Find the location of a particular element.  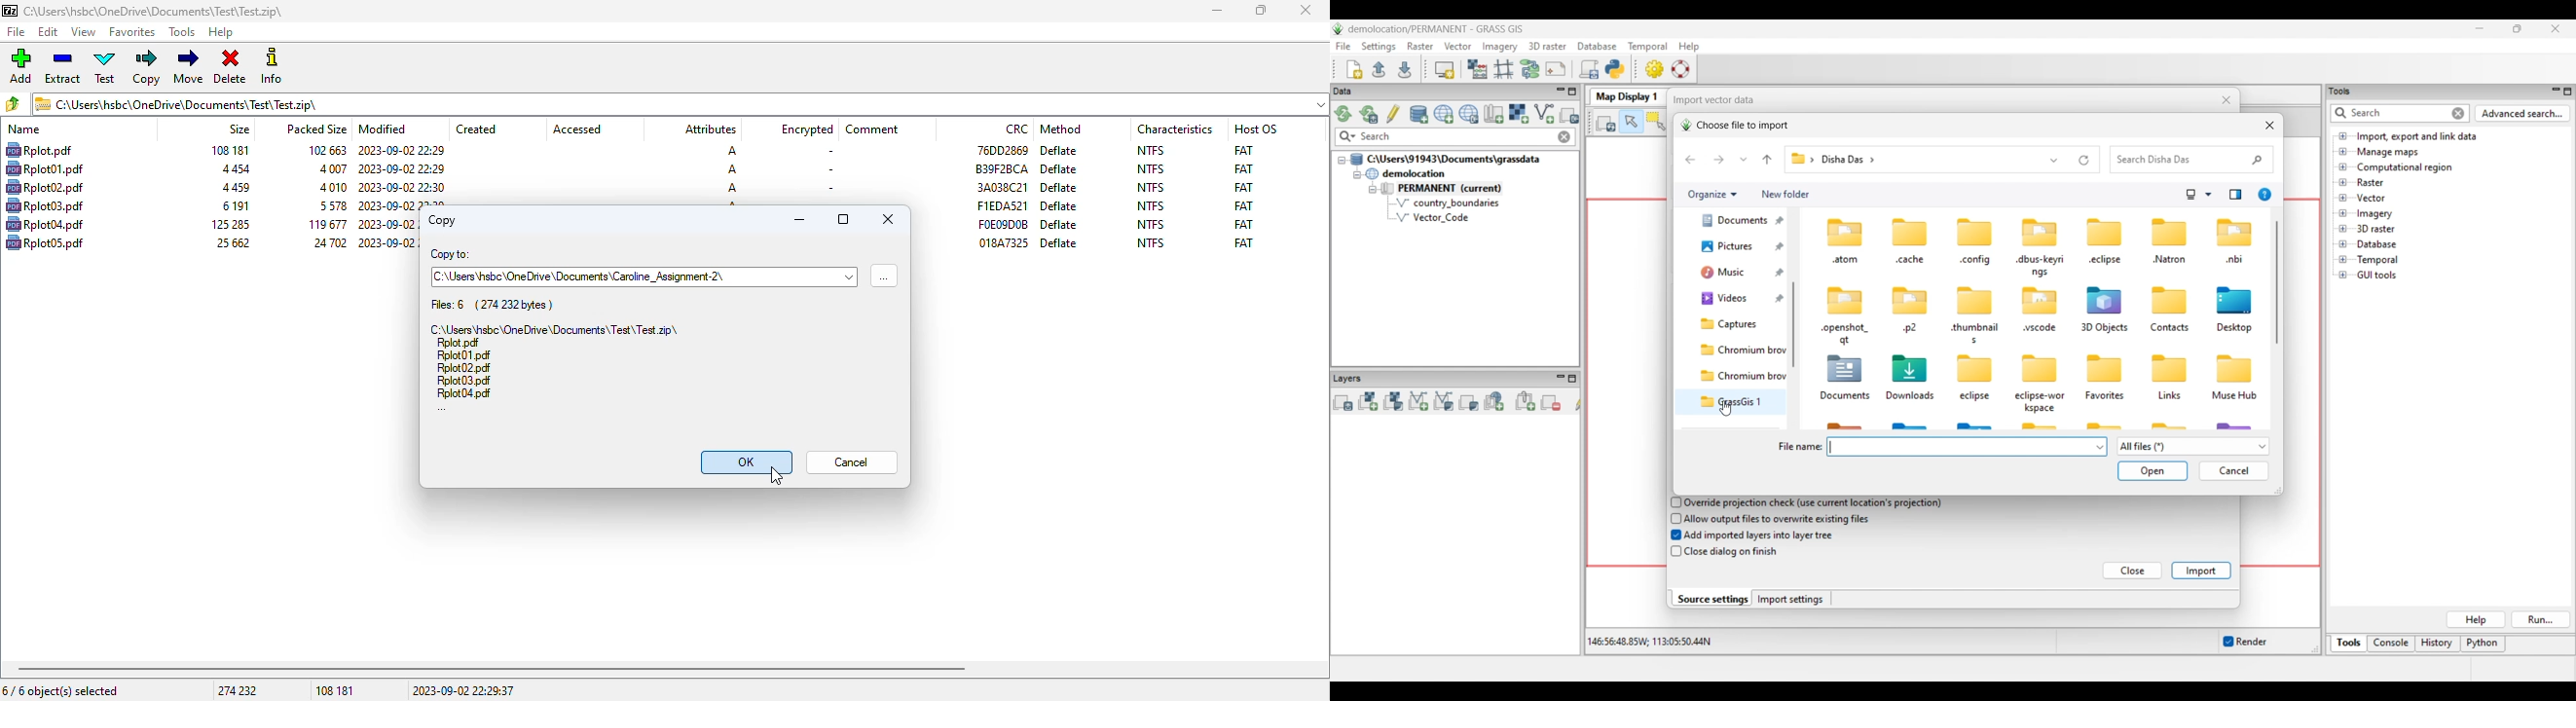

attributes is located at coordinates (709, 129).